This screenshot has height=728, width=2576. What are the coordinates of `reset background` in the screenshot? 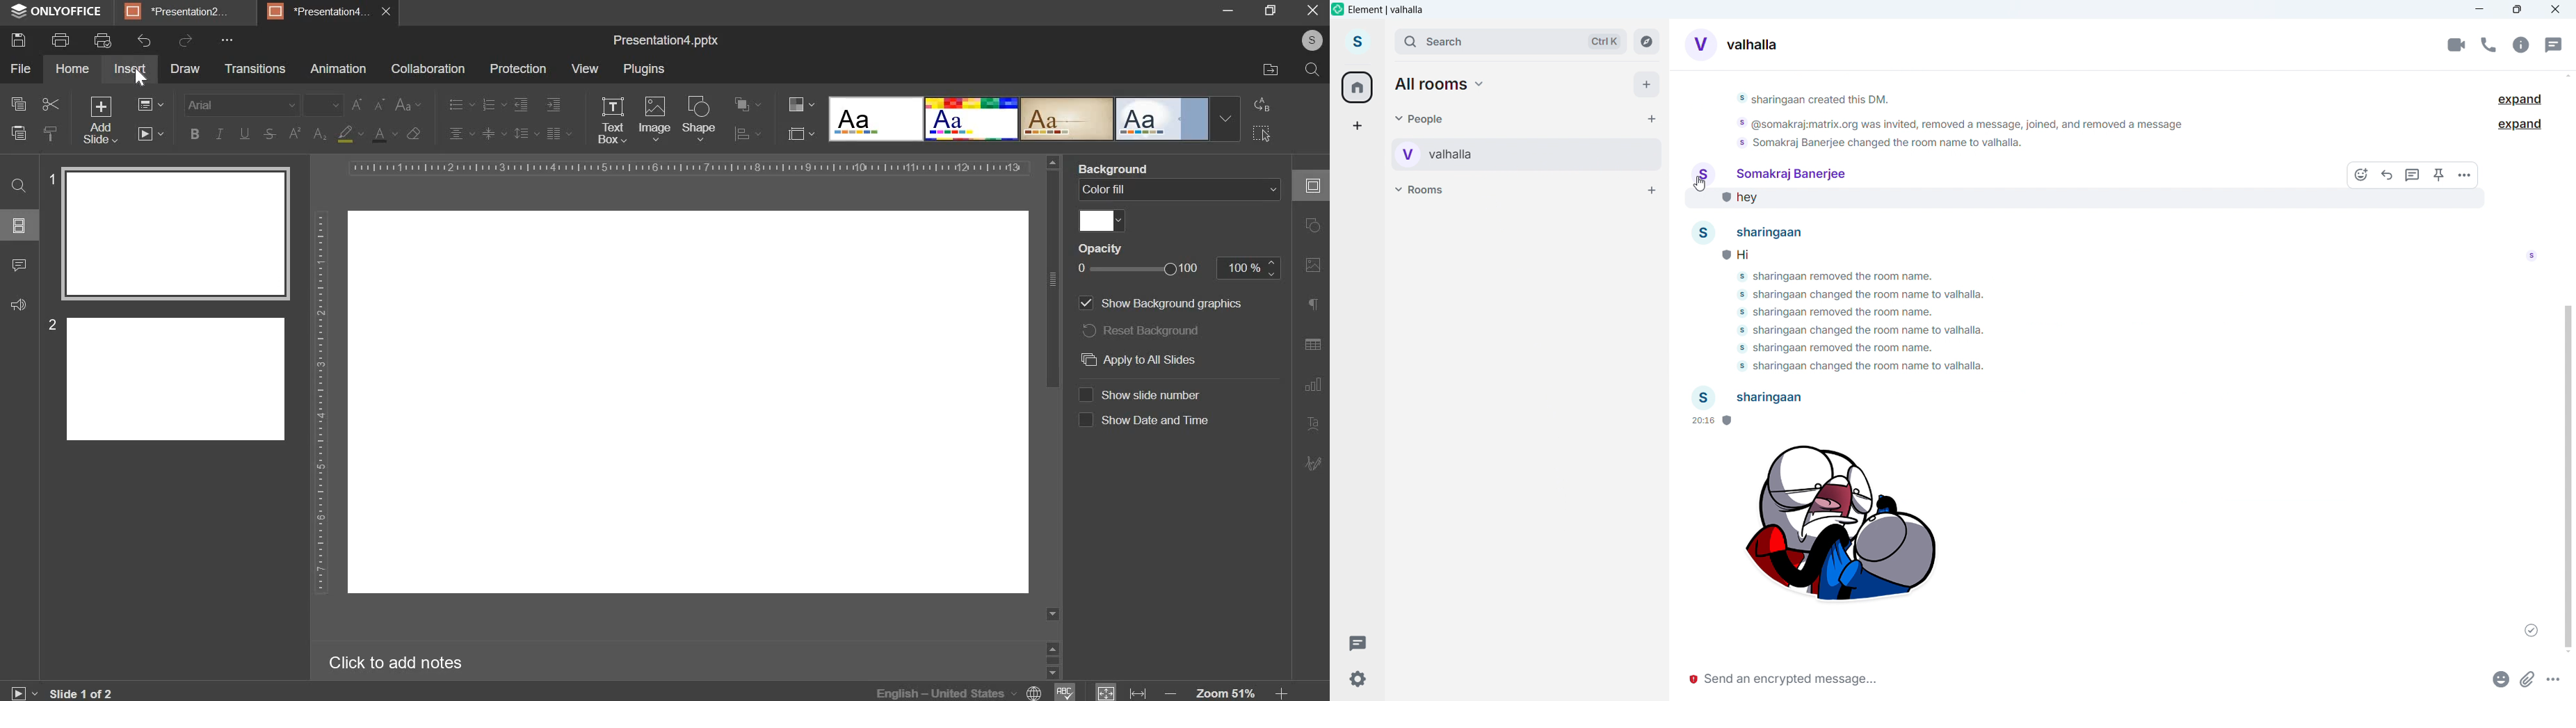 It's located at (1141, 331).